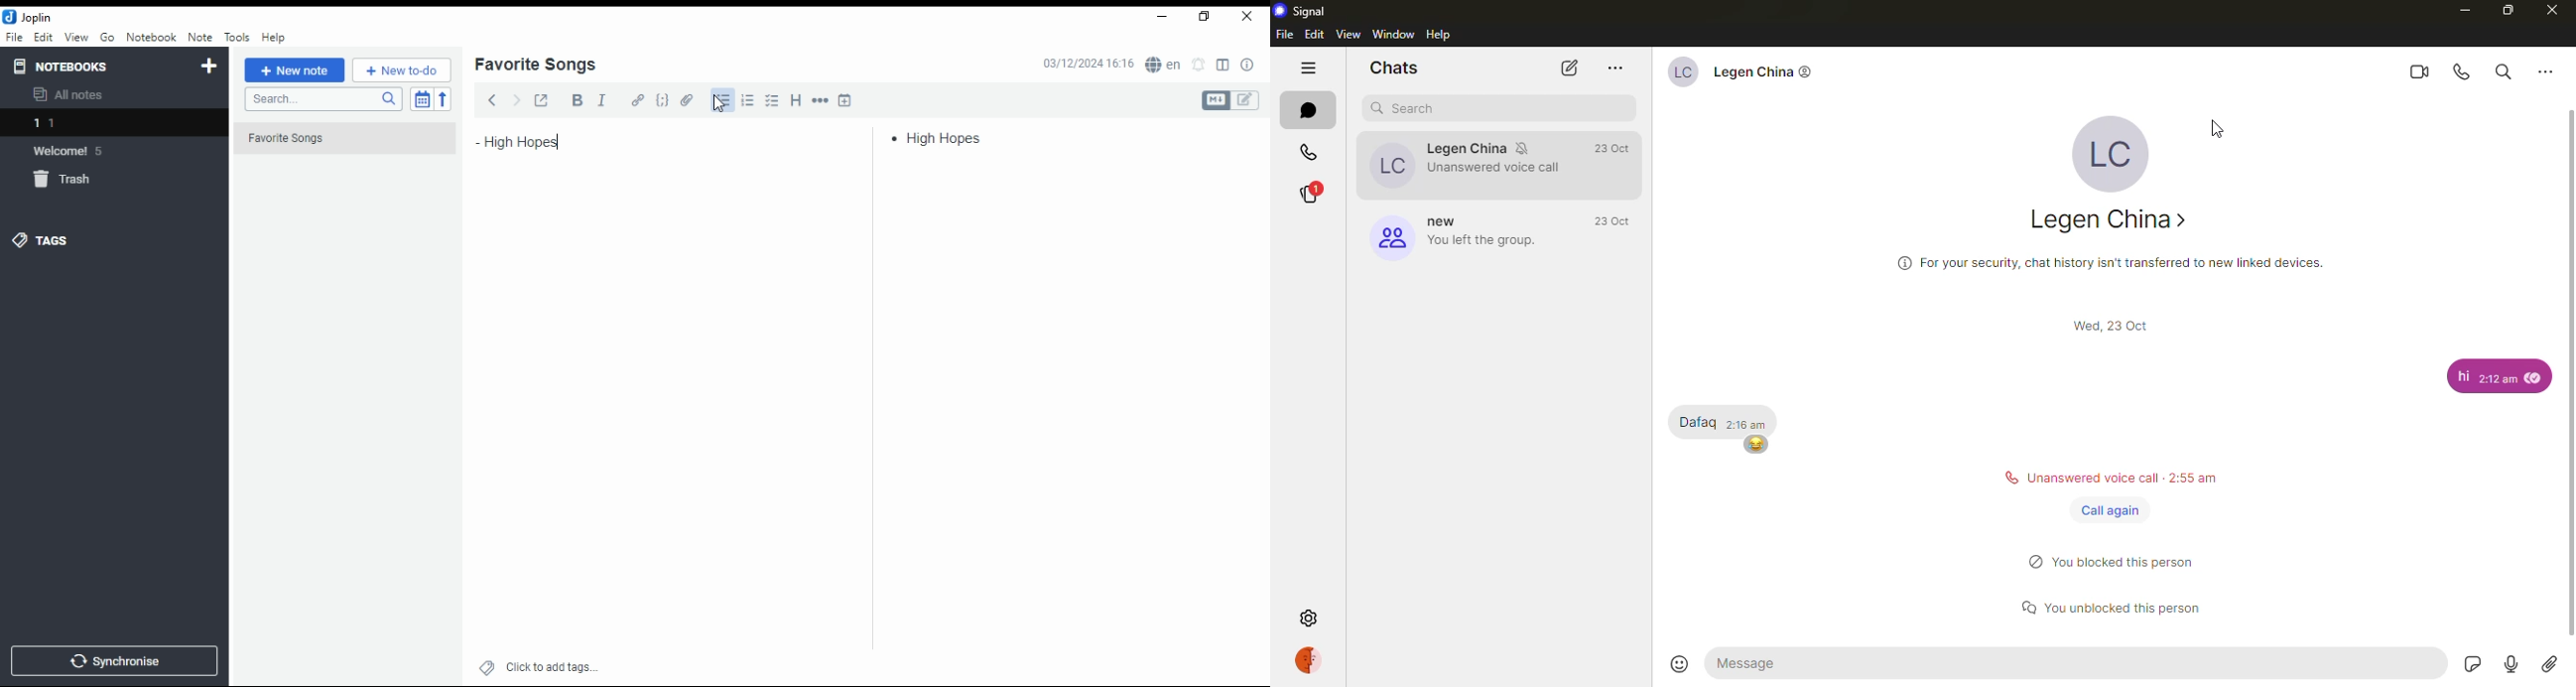 This screenshot has height=700, width=2576. What do you see at coordinates (1438, 33) in the screenshot?
I see `help` at bounding box center [1438, 33].